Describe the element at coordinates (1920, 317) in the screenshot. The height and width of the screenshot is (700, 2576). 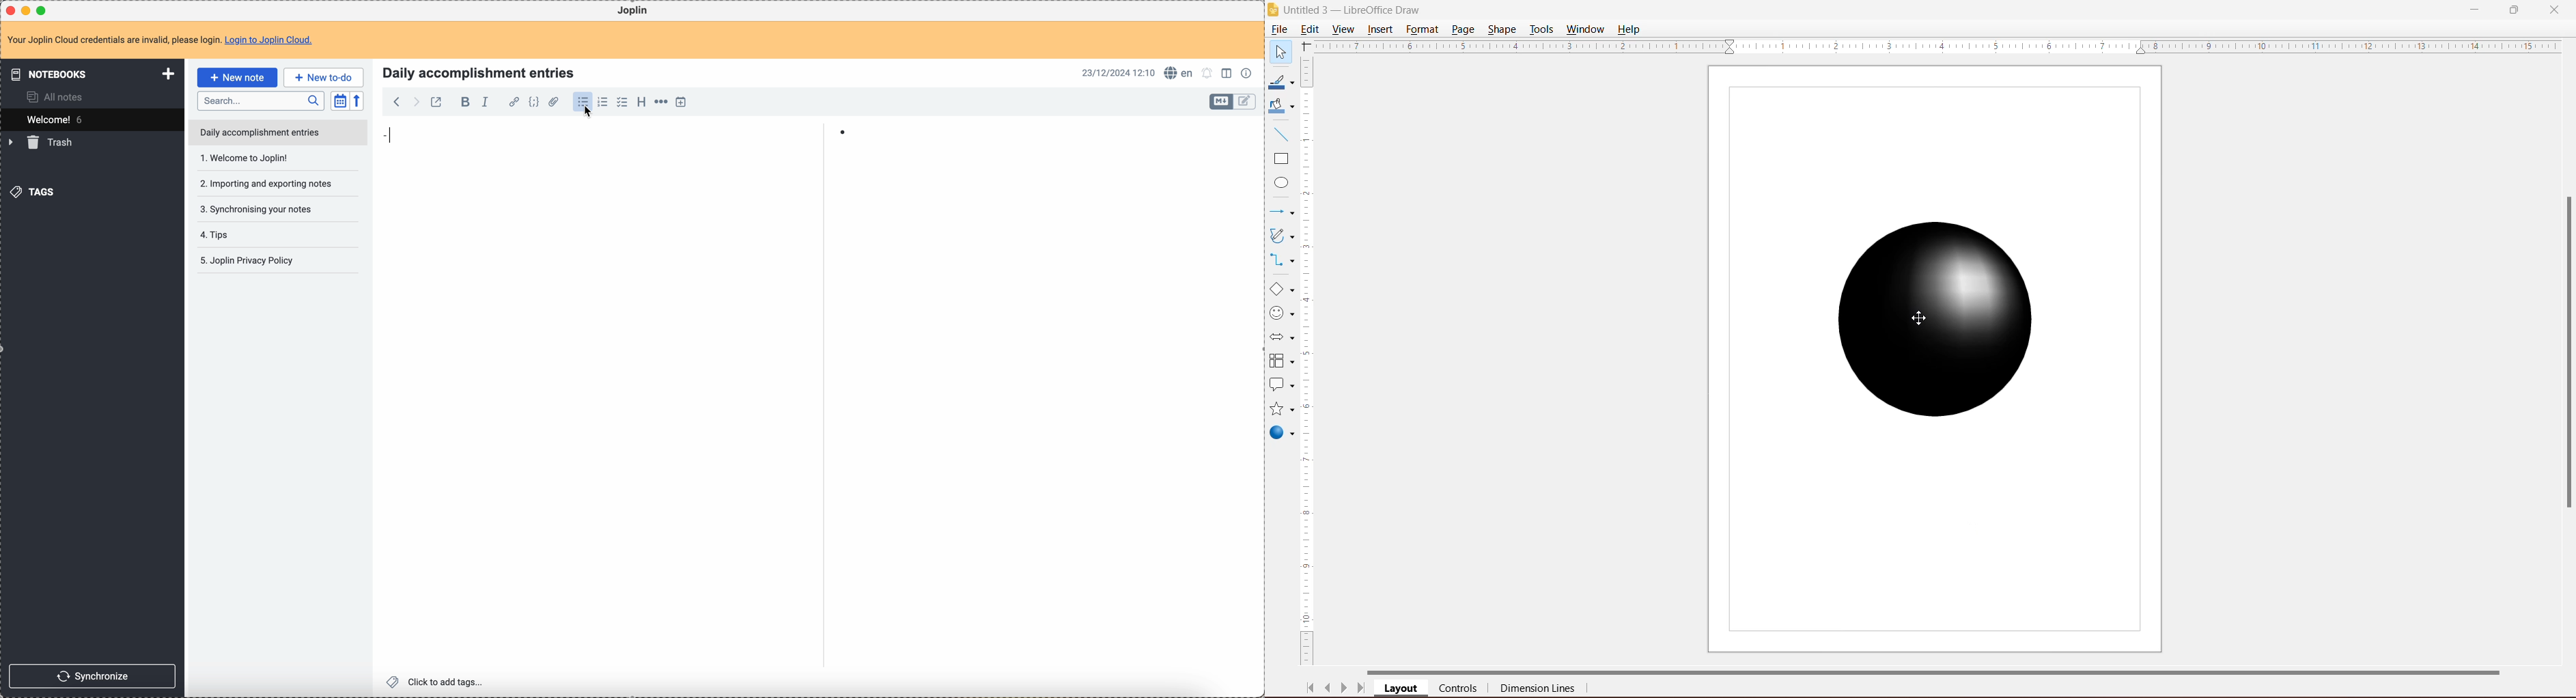
I see `Cursor` at that location.